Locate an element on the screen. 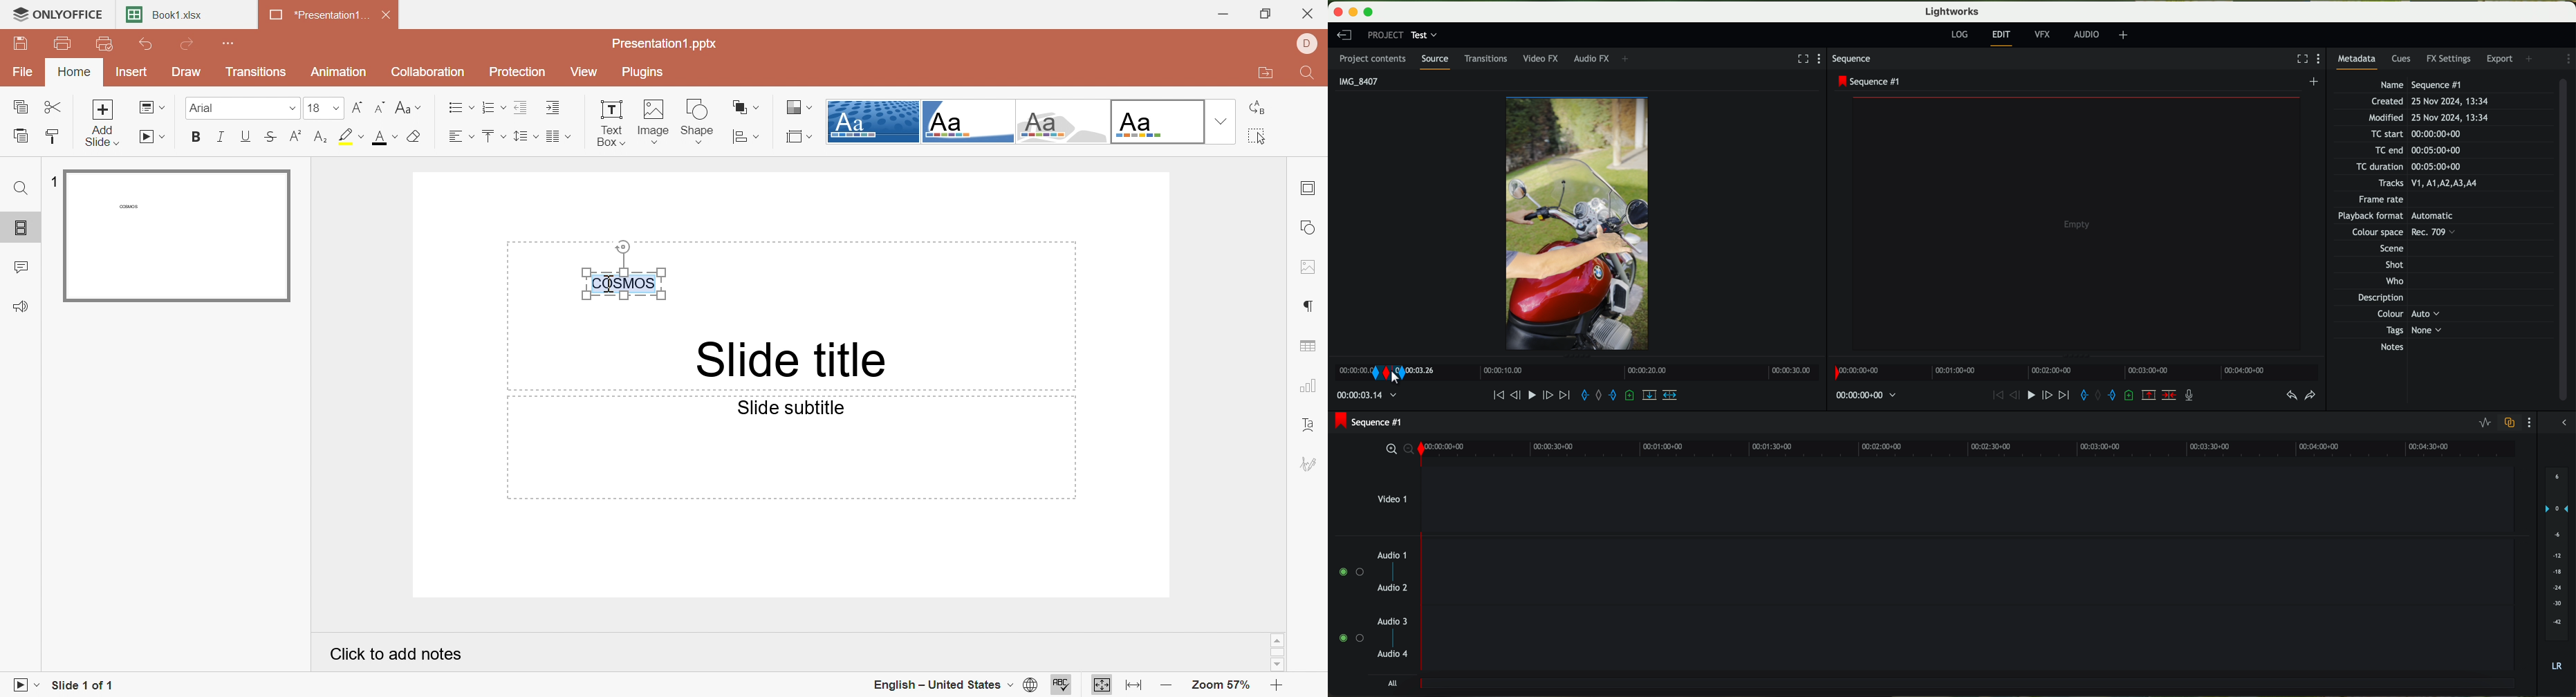 The height and width of the screenshot is (700, 2576). Increase indent is located at coordinates (550, 107).